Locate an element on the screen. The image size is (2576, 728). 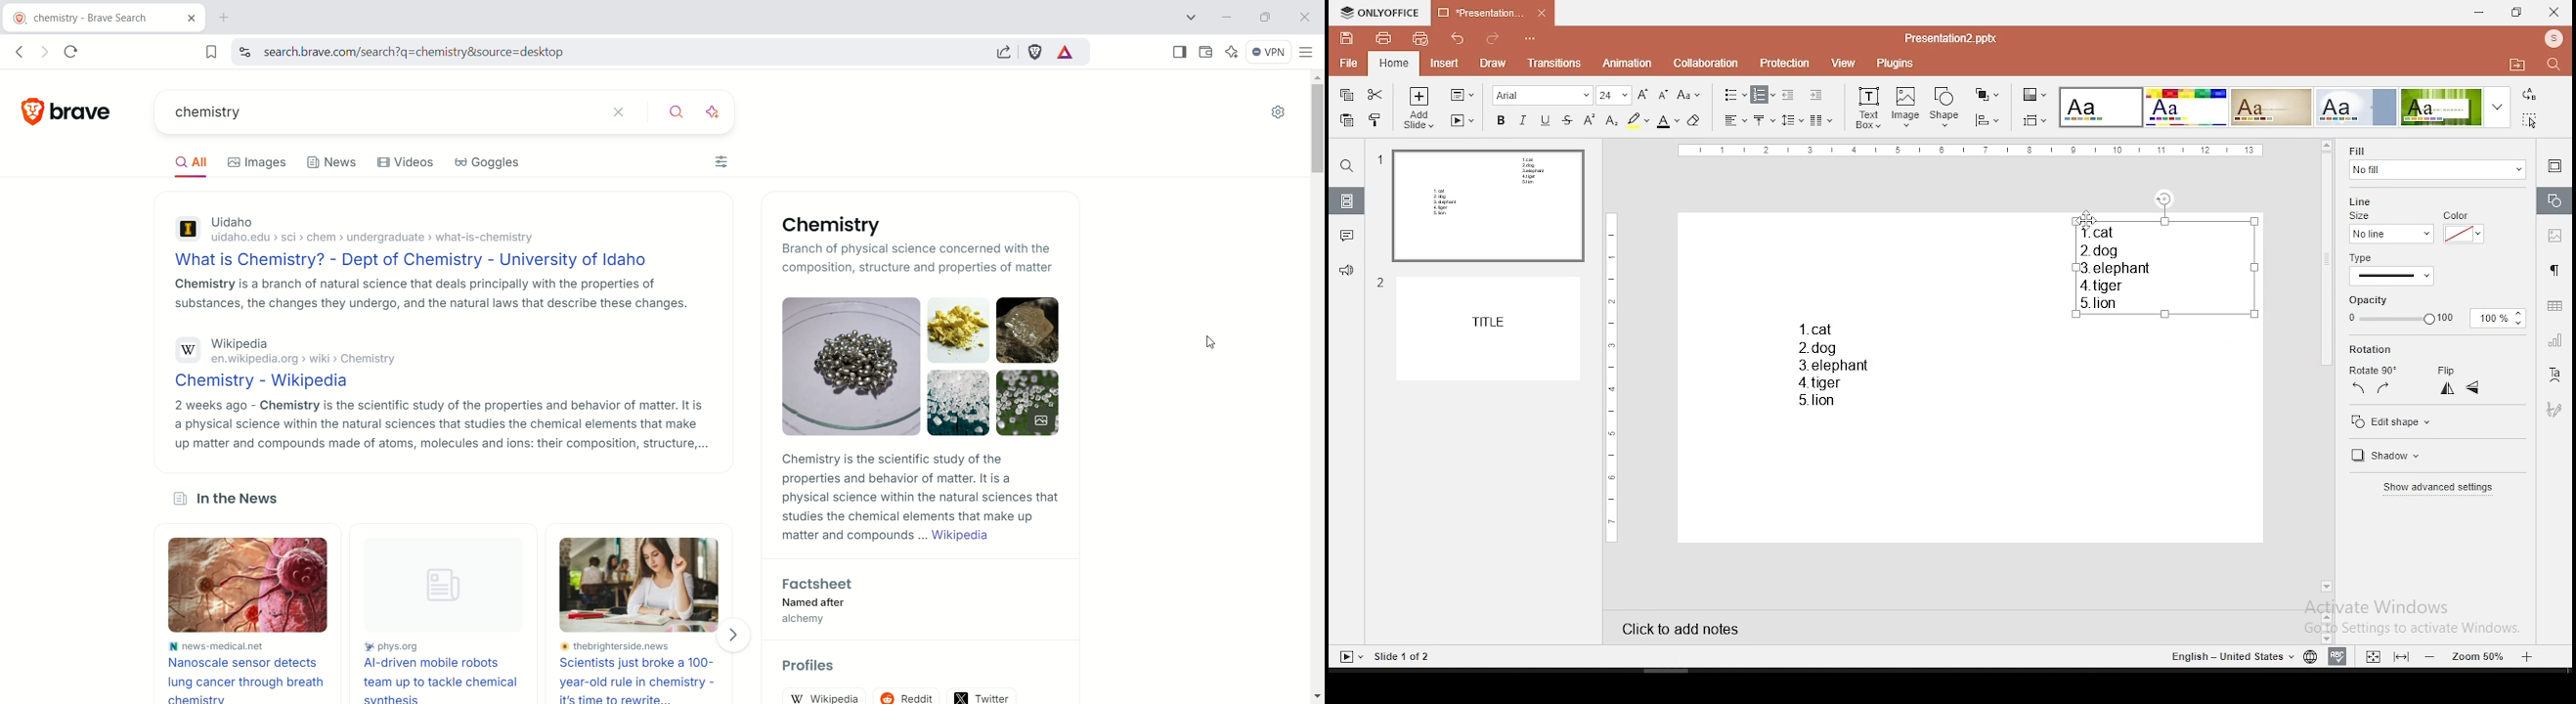
flip is located at coordinates (2449, 367).